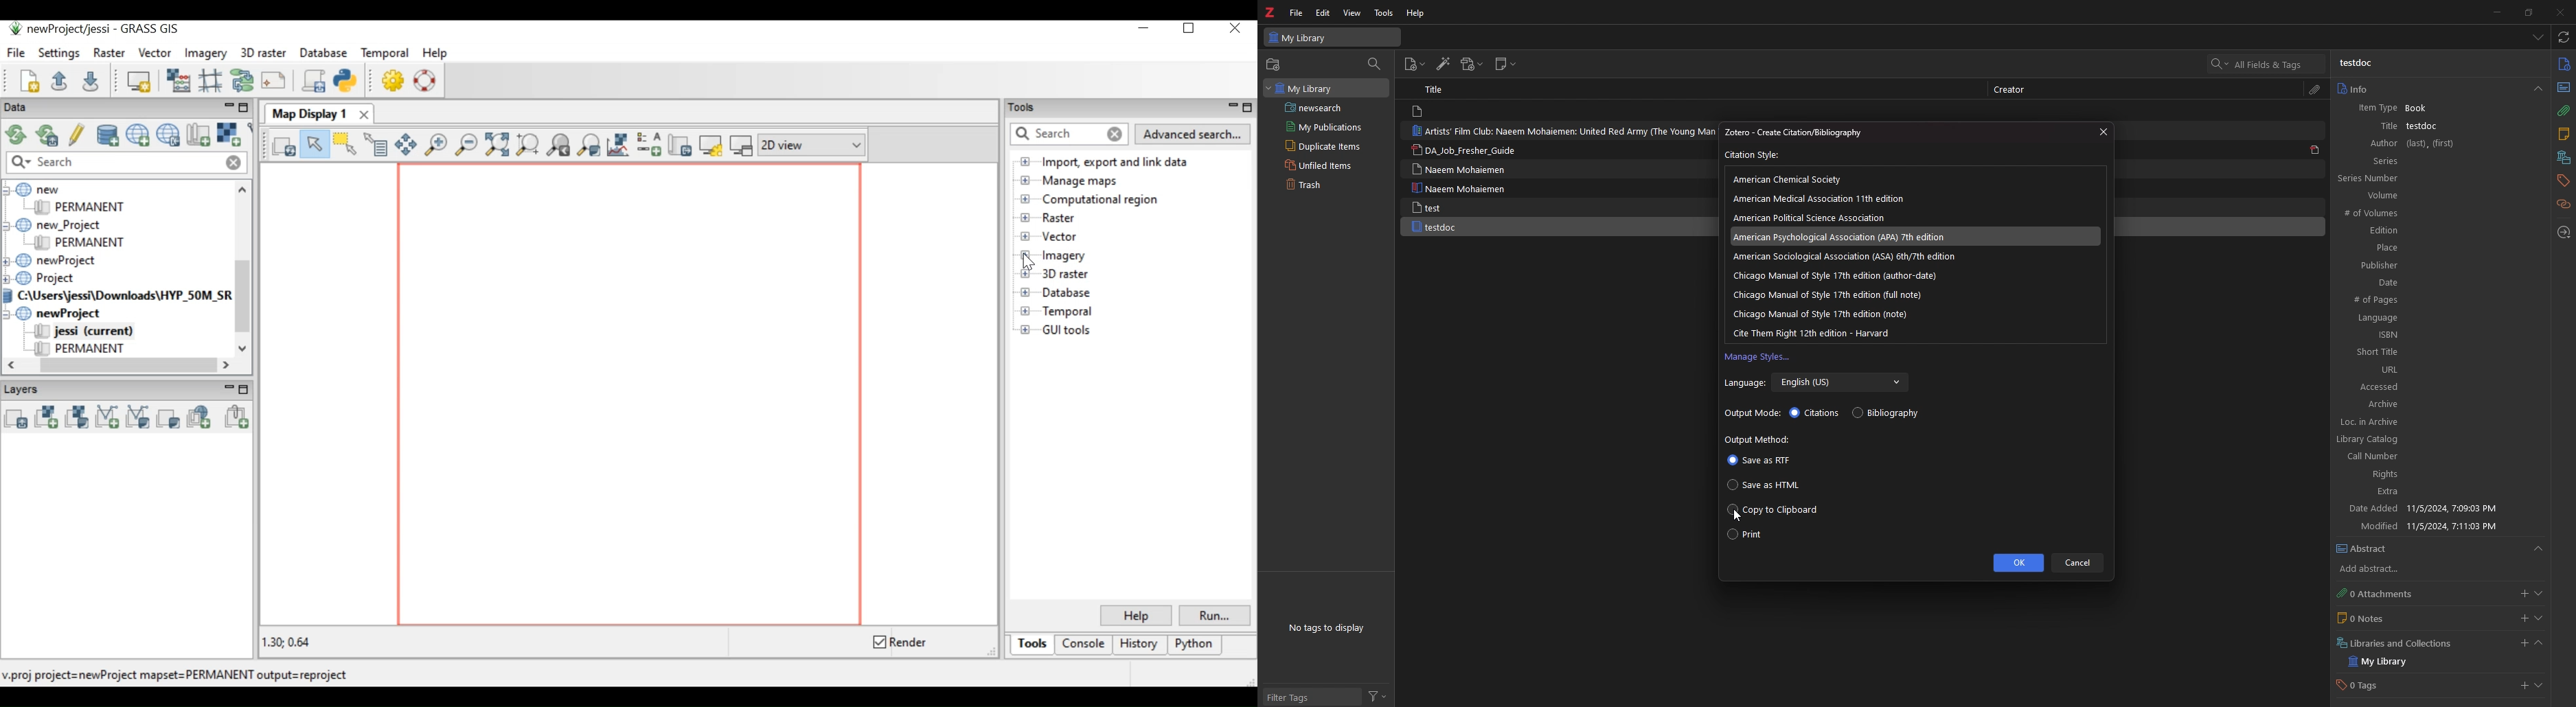  I want to click on show, so click(2539, 618).